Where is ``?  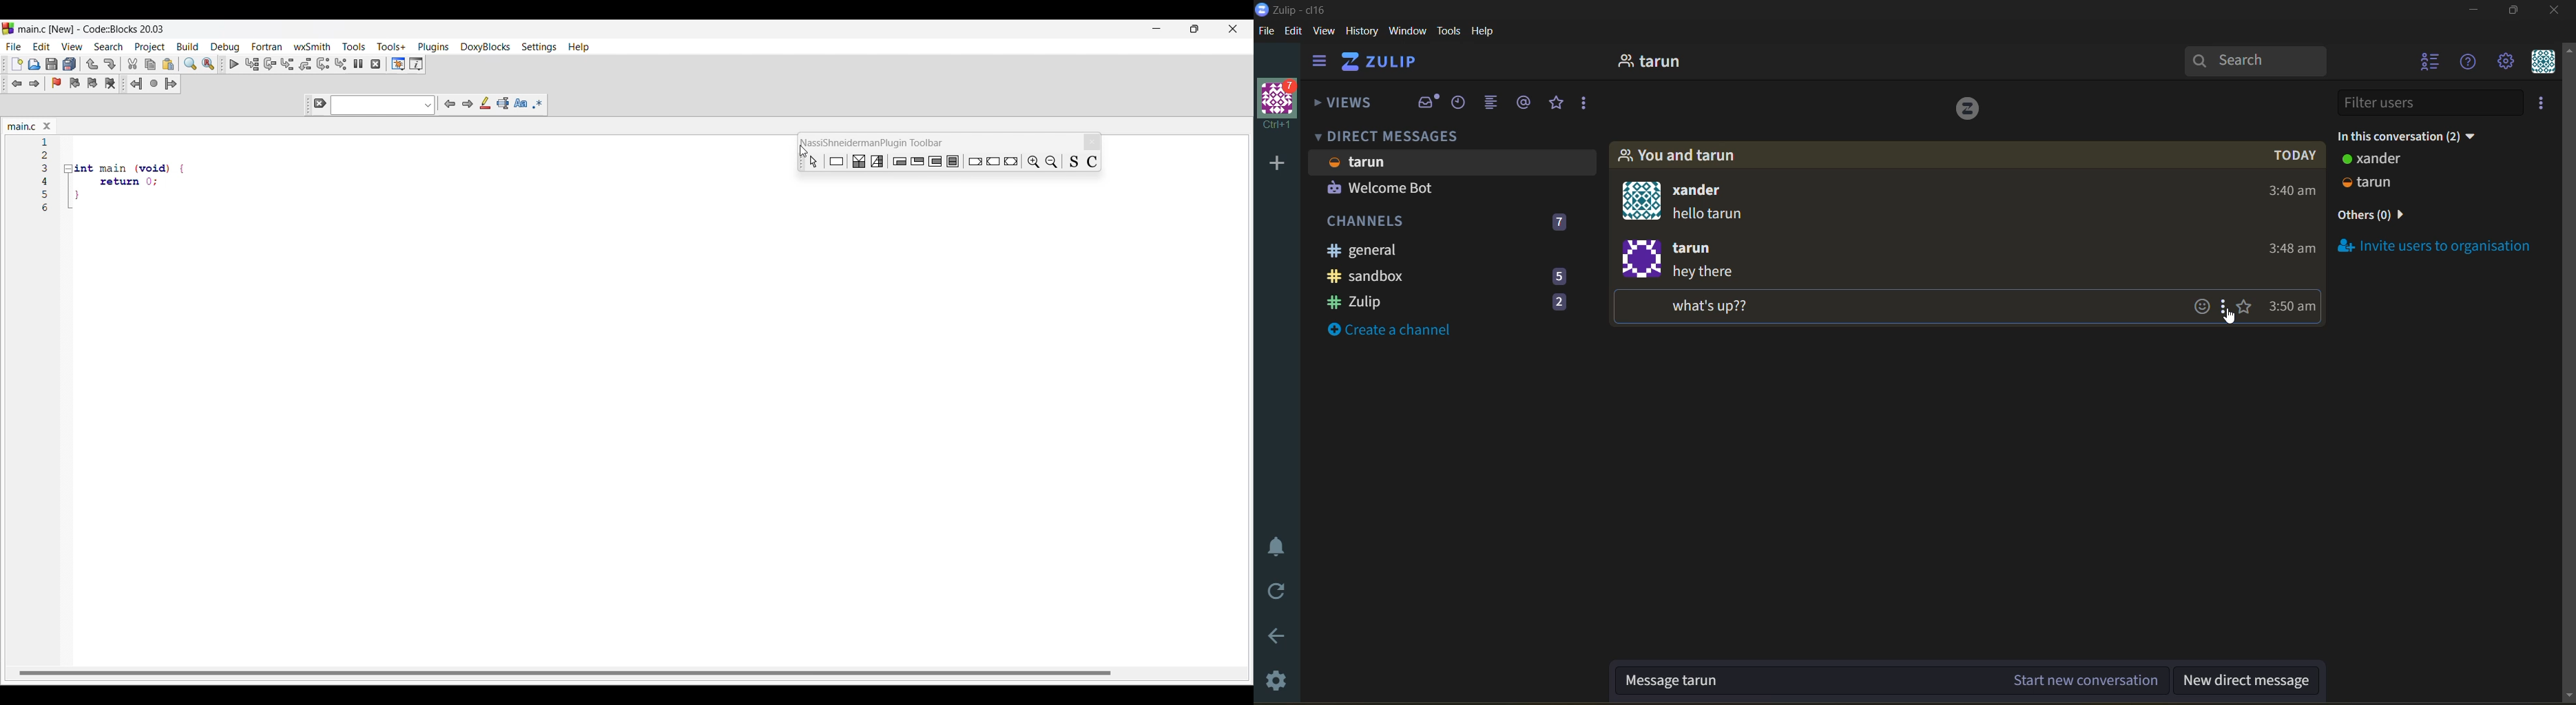
 is located at coordinates (119, 181).